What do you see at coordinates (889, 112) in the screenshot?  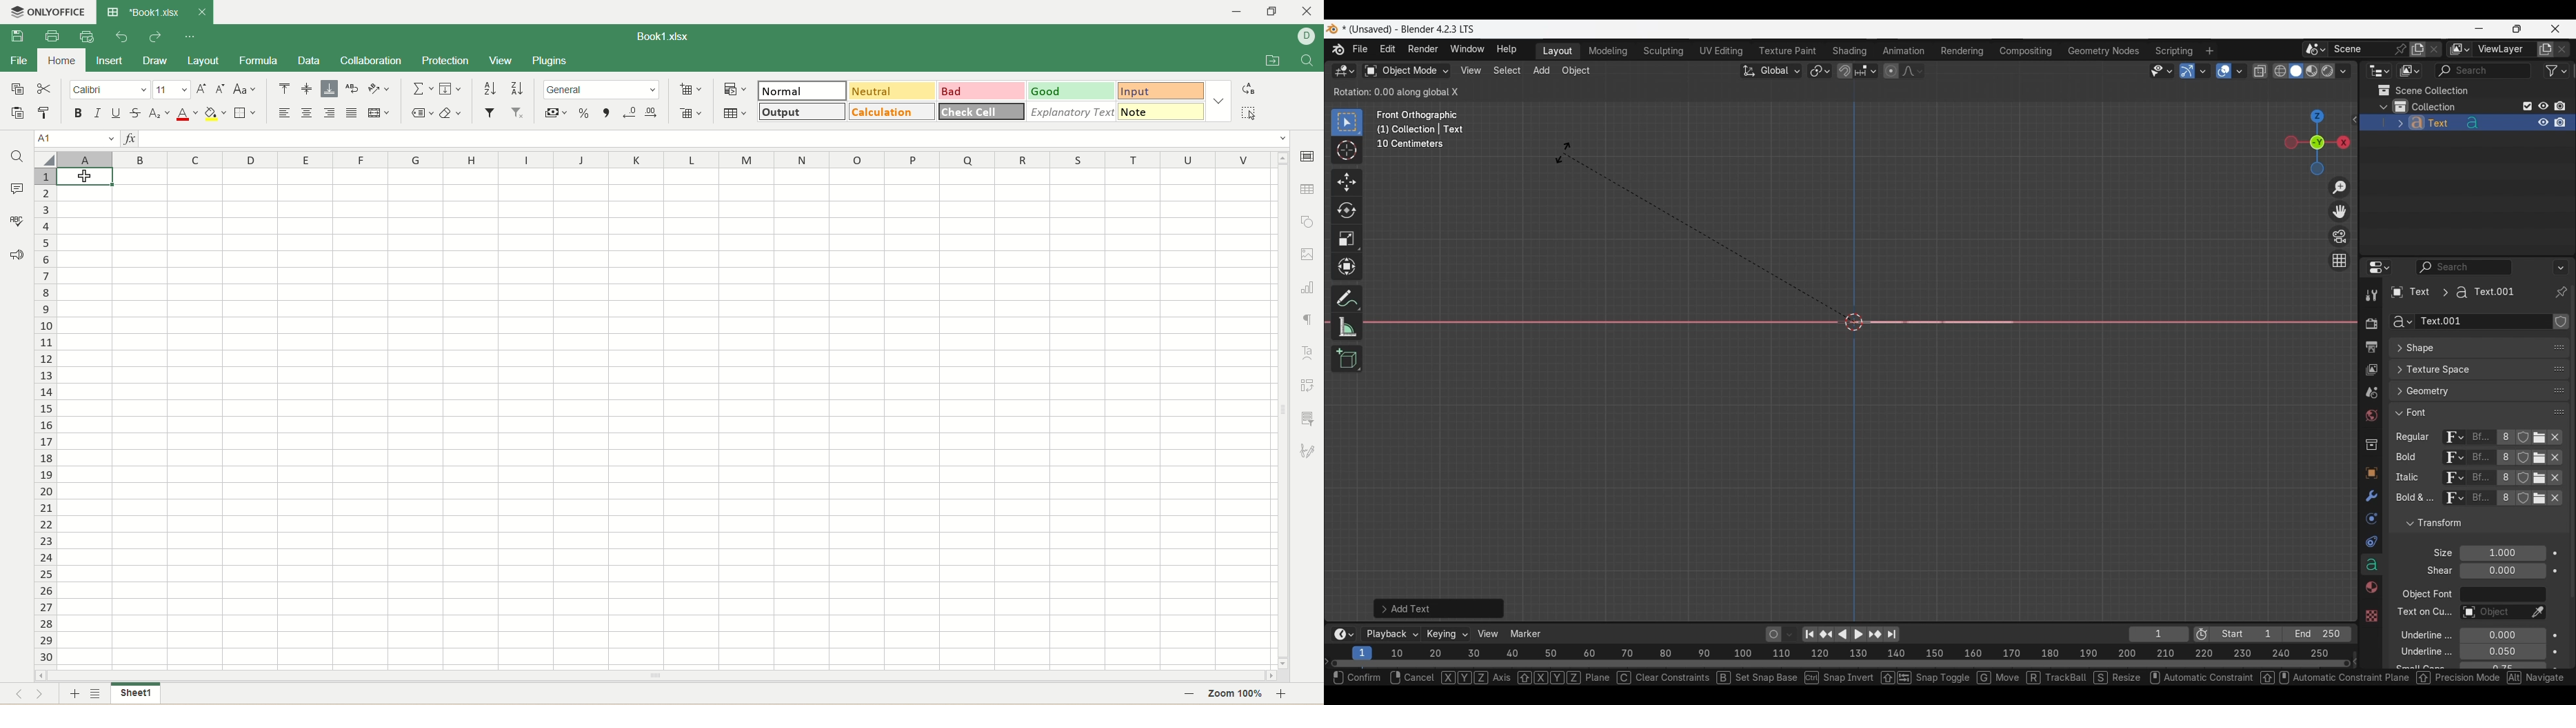 I see `calculation` at bounding box center [889, 112].